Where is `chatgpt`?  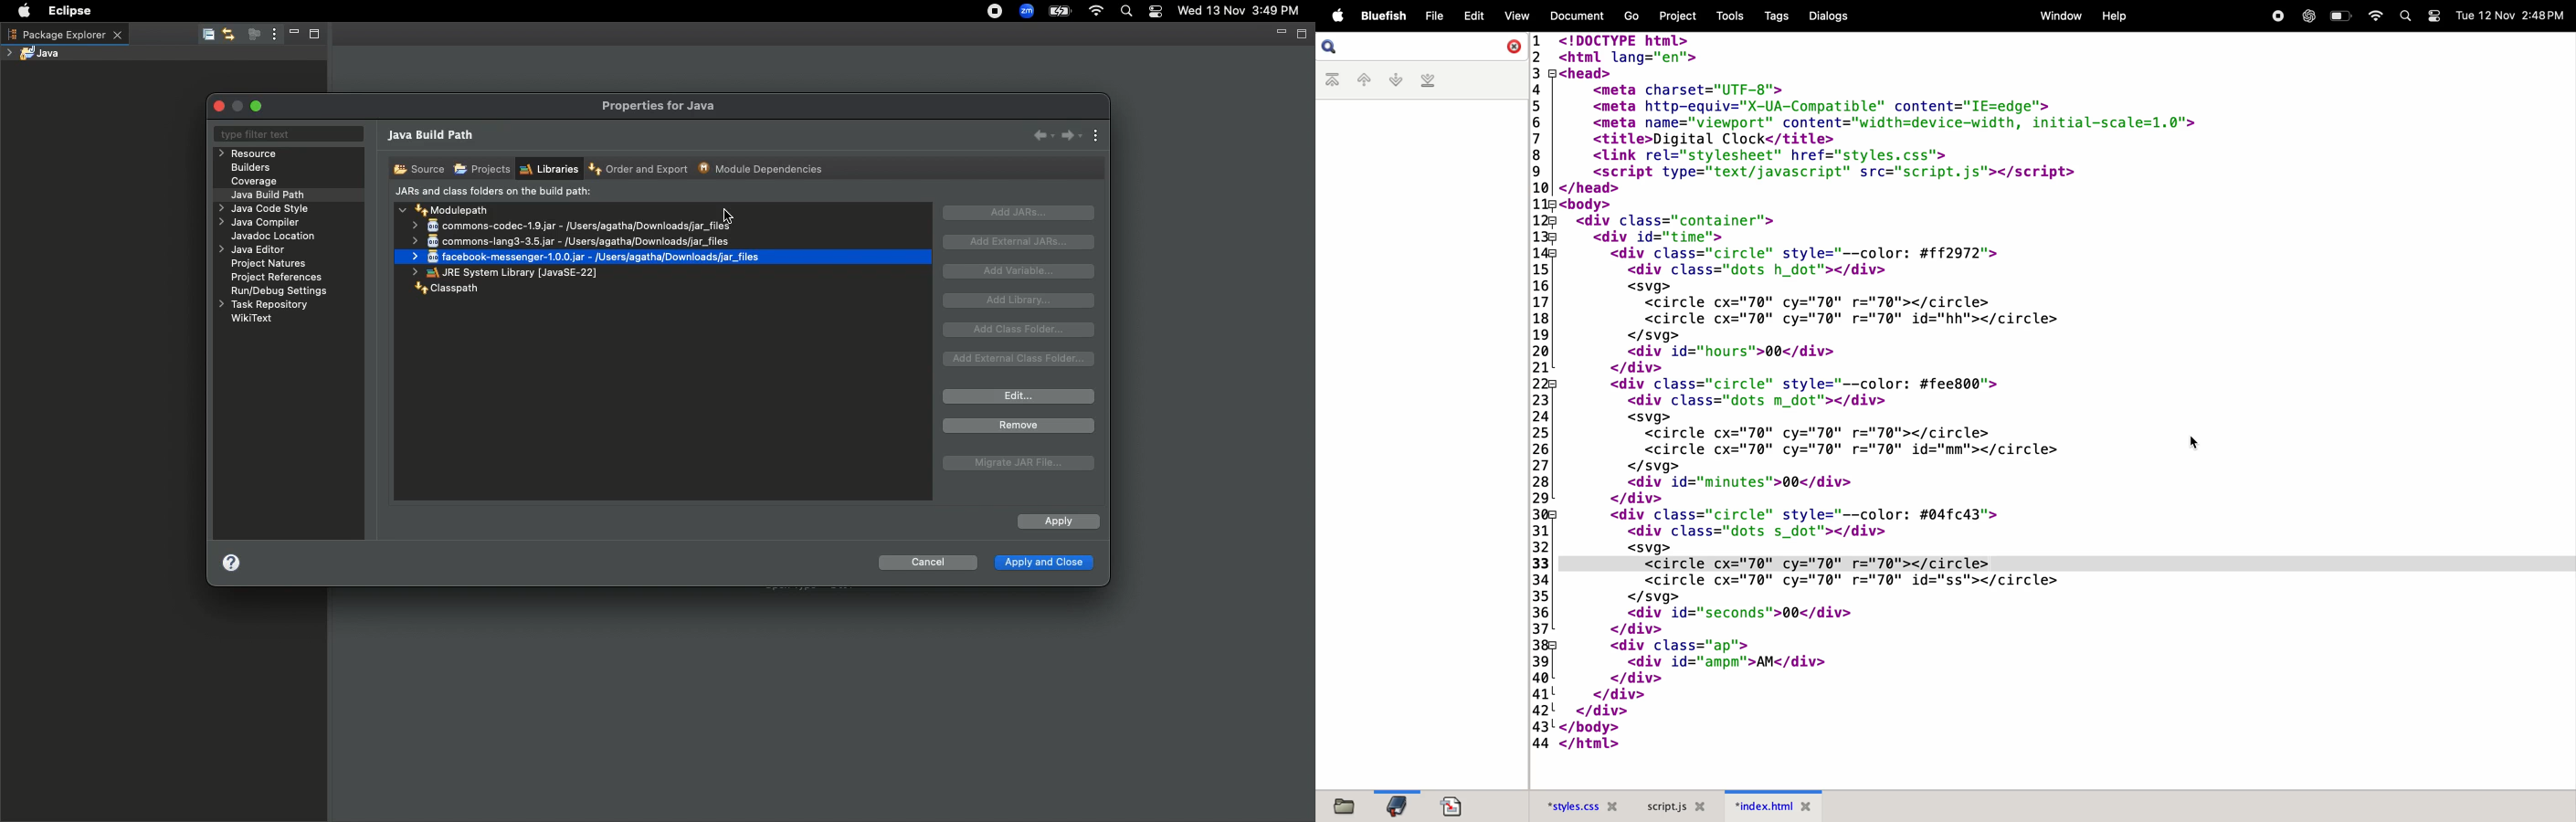
chatgpt is located at coordinates (2307, 16).